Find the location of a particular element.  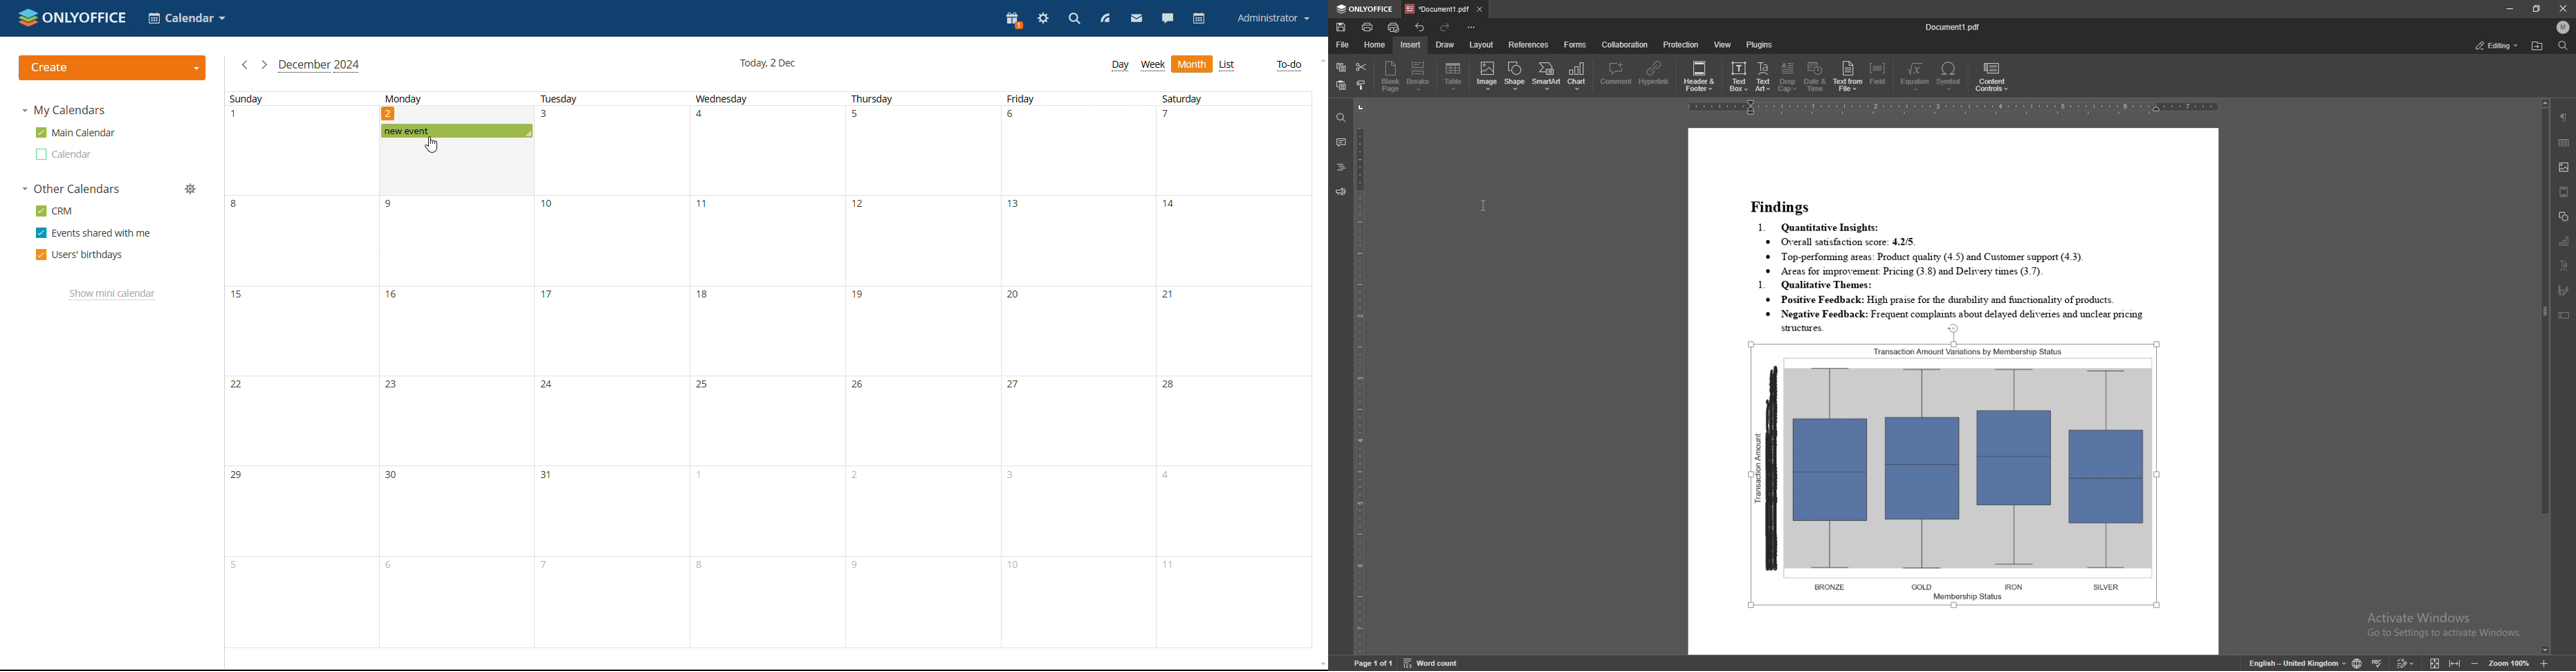

monday is located at coordinates (455, 106).